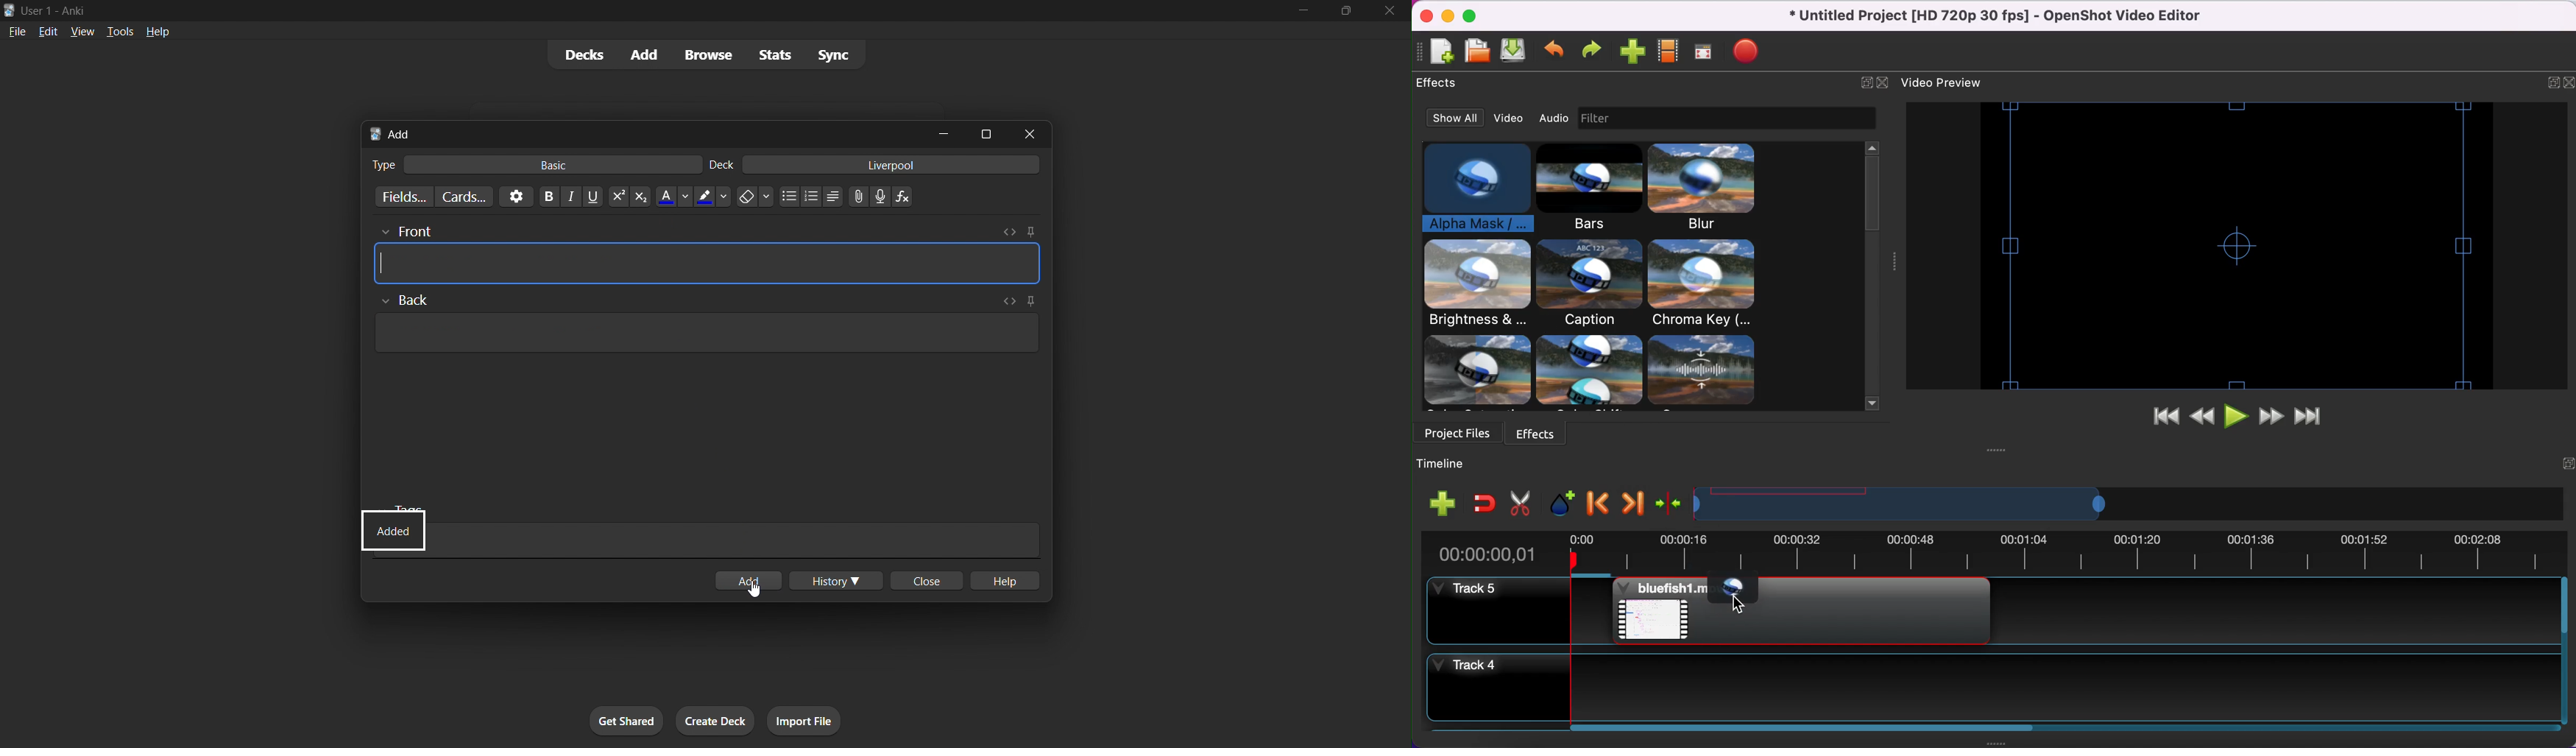 This screenshot has height=756, width=2576. What do you see at coordinates (855, 196) in the screenshot?
I see `insert photos` at bounding box center [855, 196].